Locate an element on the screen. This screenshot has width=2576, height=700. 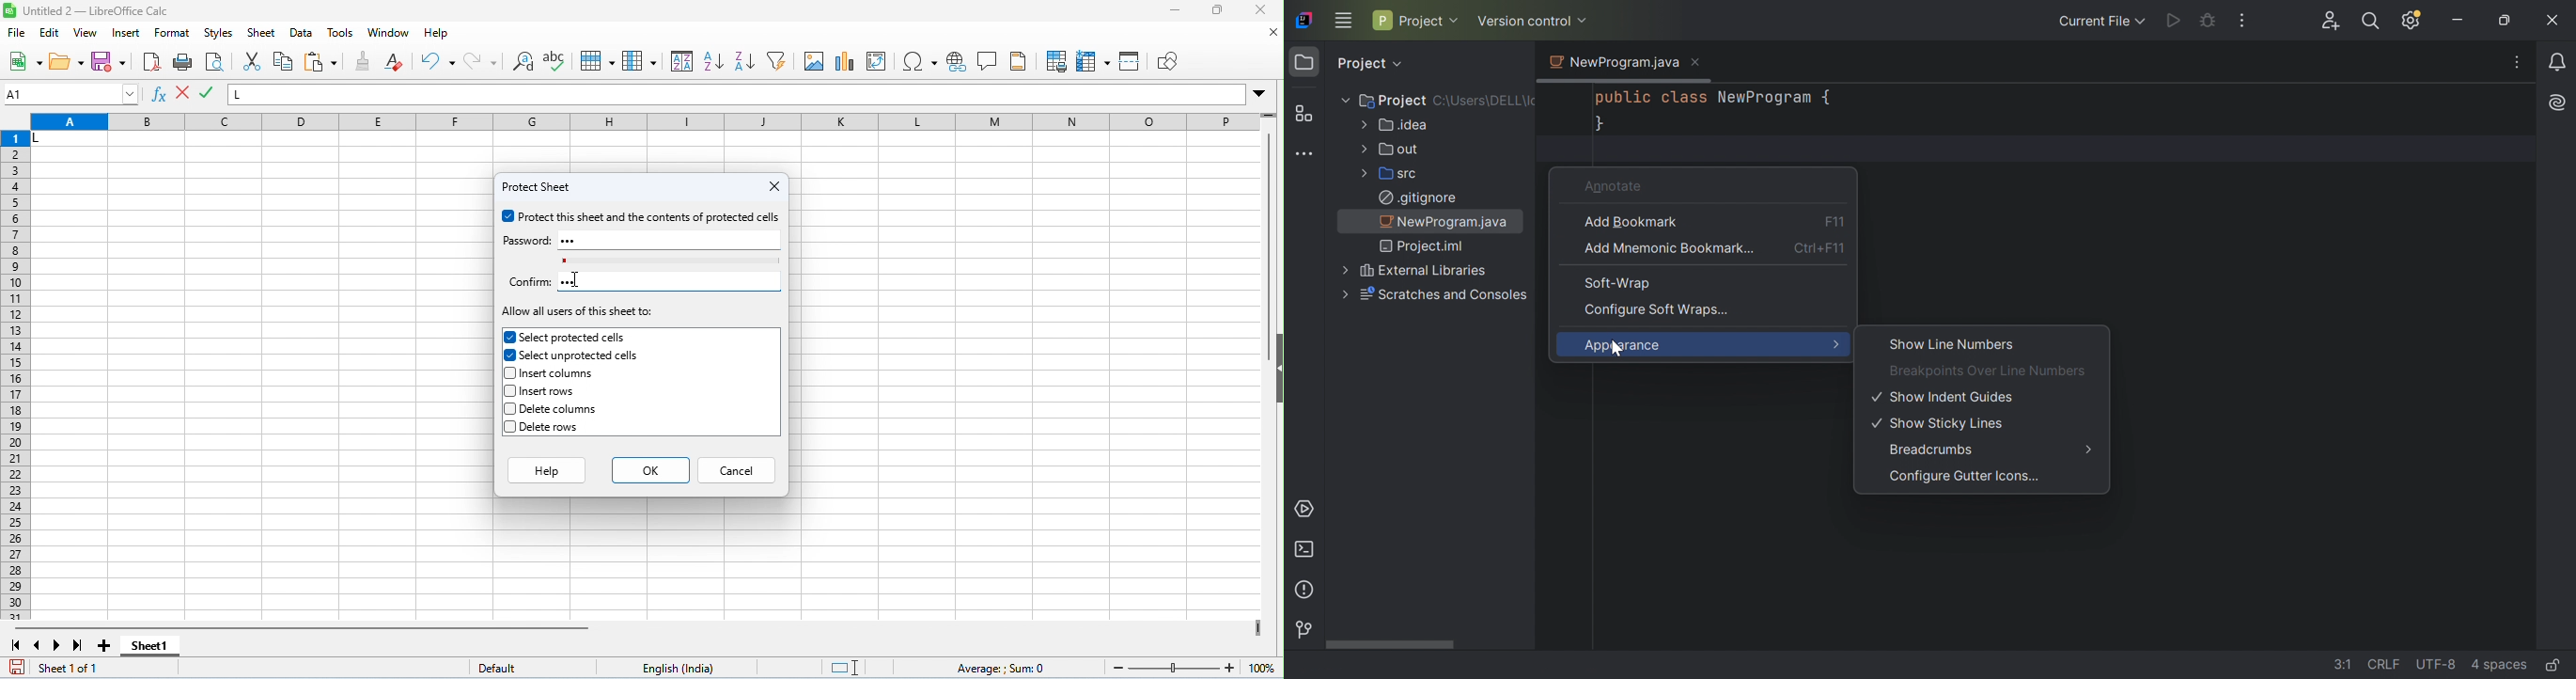
Project.iml is located at coordinates (1424, 247).